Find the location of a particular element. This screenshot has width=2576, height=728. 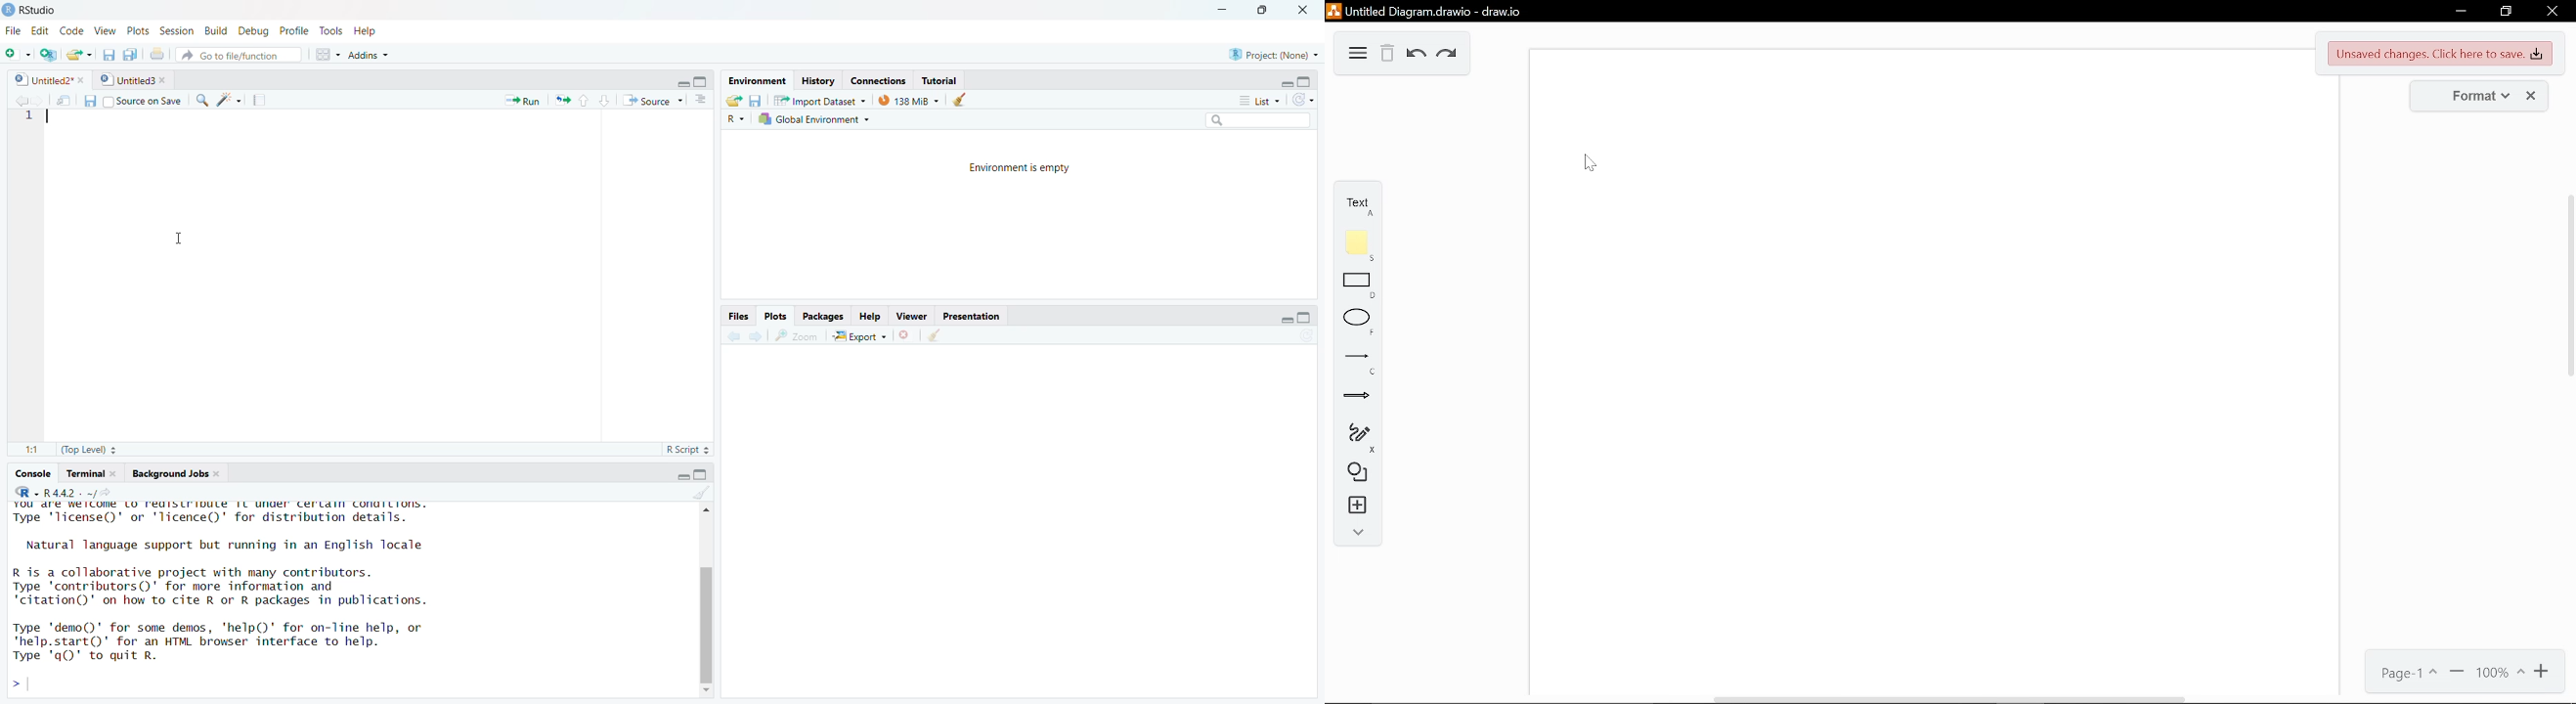

delete is located at coordinates (1388, 55).